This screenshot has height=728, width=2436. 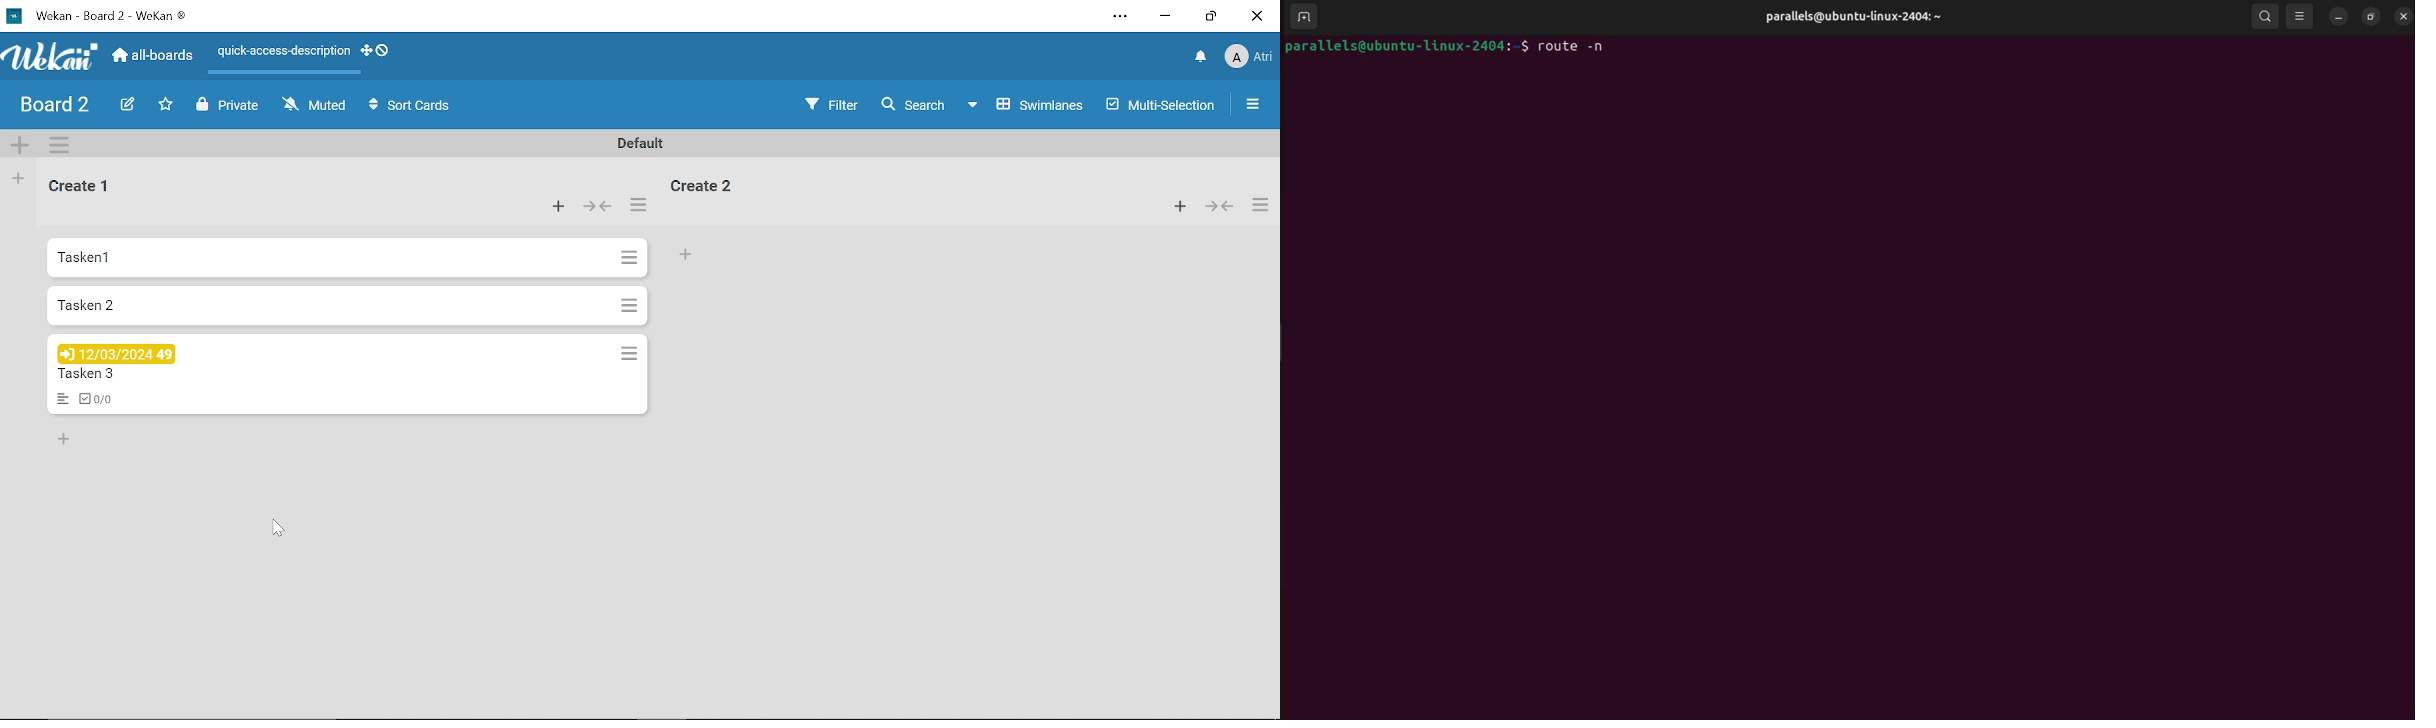 What do you see at coordinates (1301, 18) in the screenshot?
I see `add terminal window` at bounding box center [1301, 18].